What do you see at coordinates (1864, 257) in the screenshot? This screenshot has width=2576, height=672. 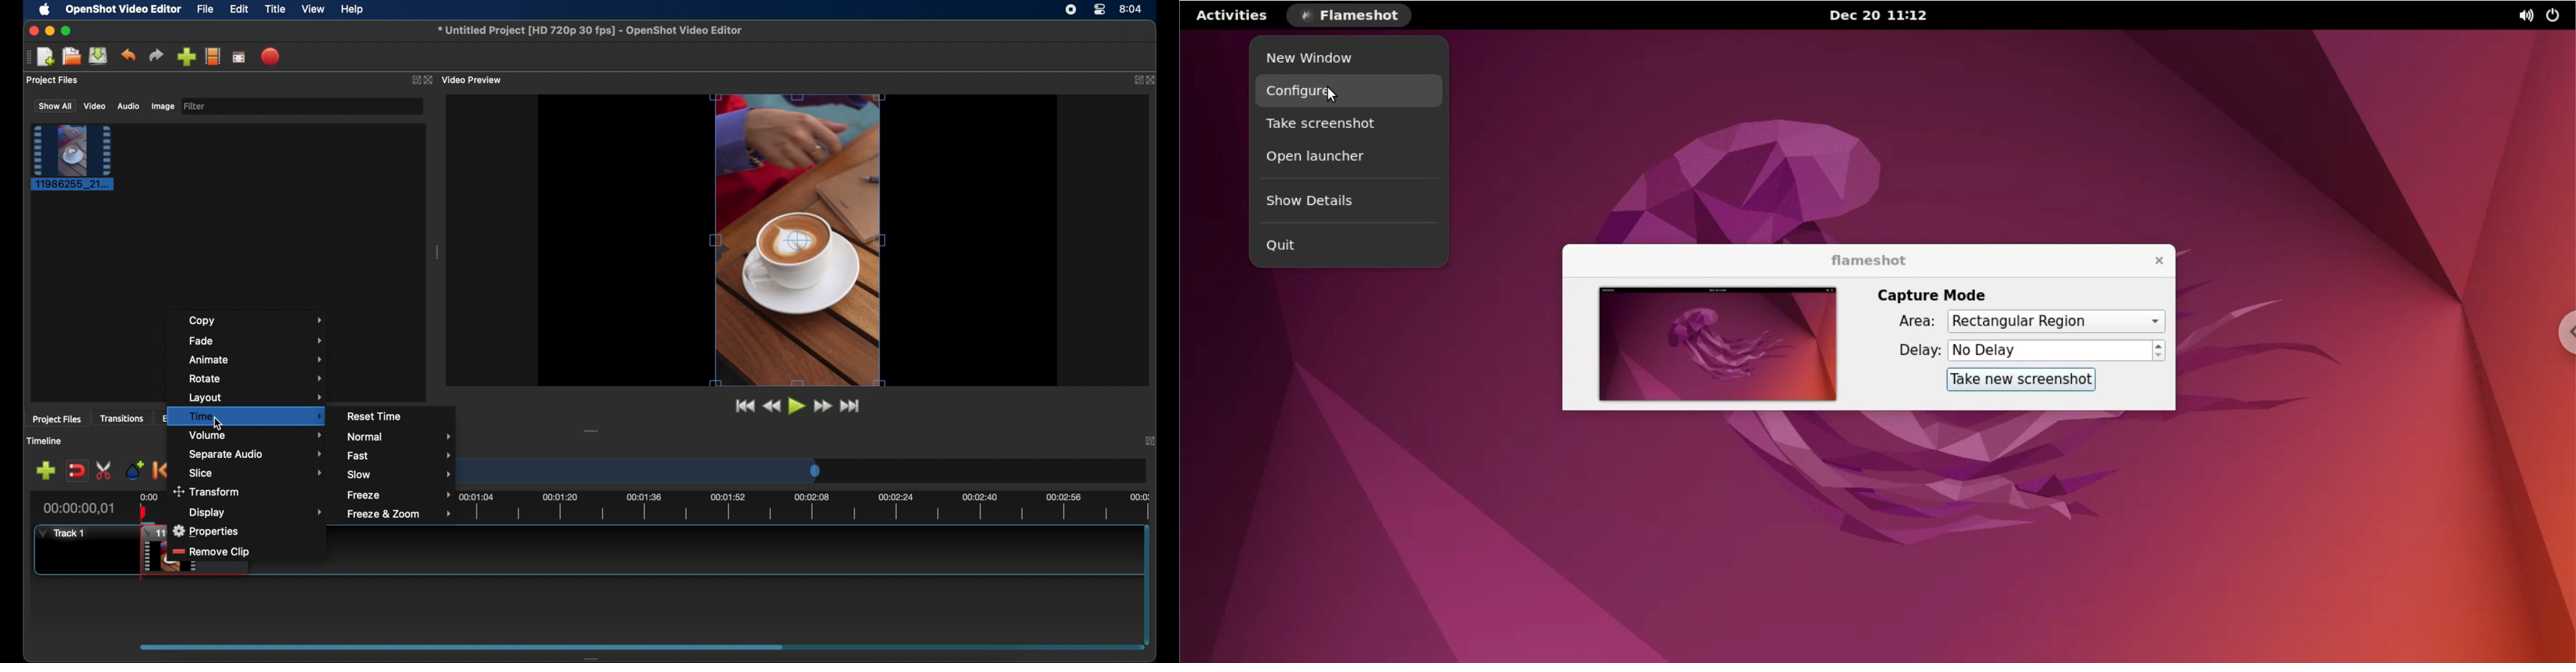 I see `flameshot` at bounding box center [1864, 257].